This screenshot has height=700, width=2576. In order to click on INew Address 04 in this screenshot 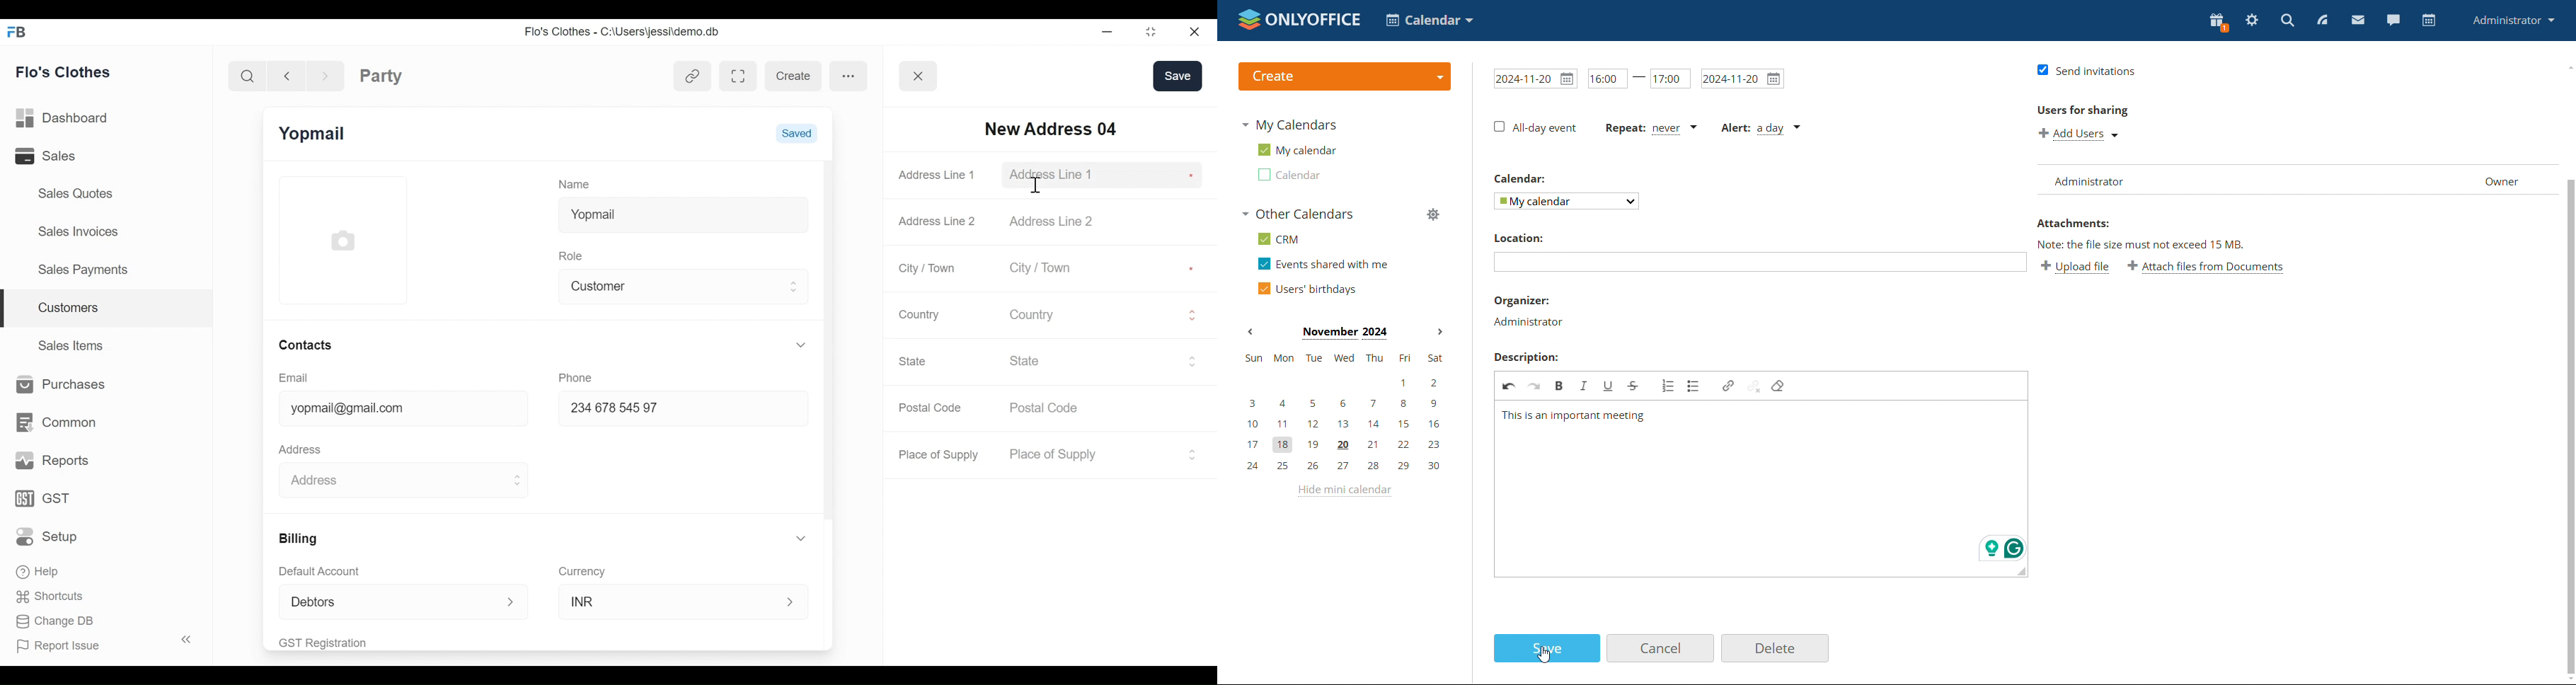, I will do `click(1051, 129)`.